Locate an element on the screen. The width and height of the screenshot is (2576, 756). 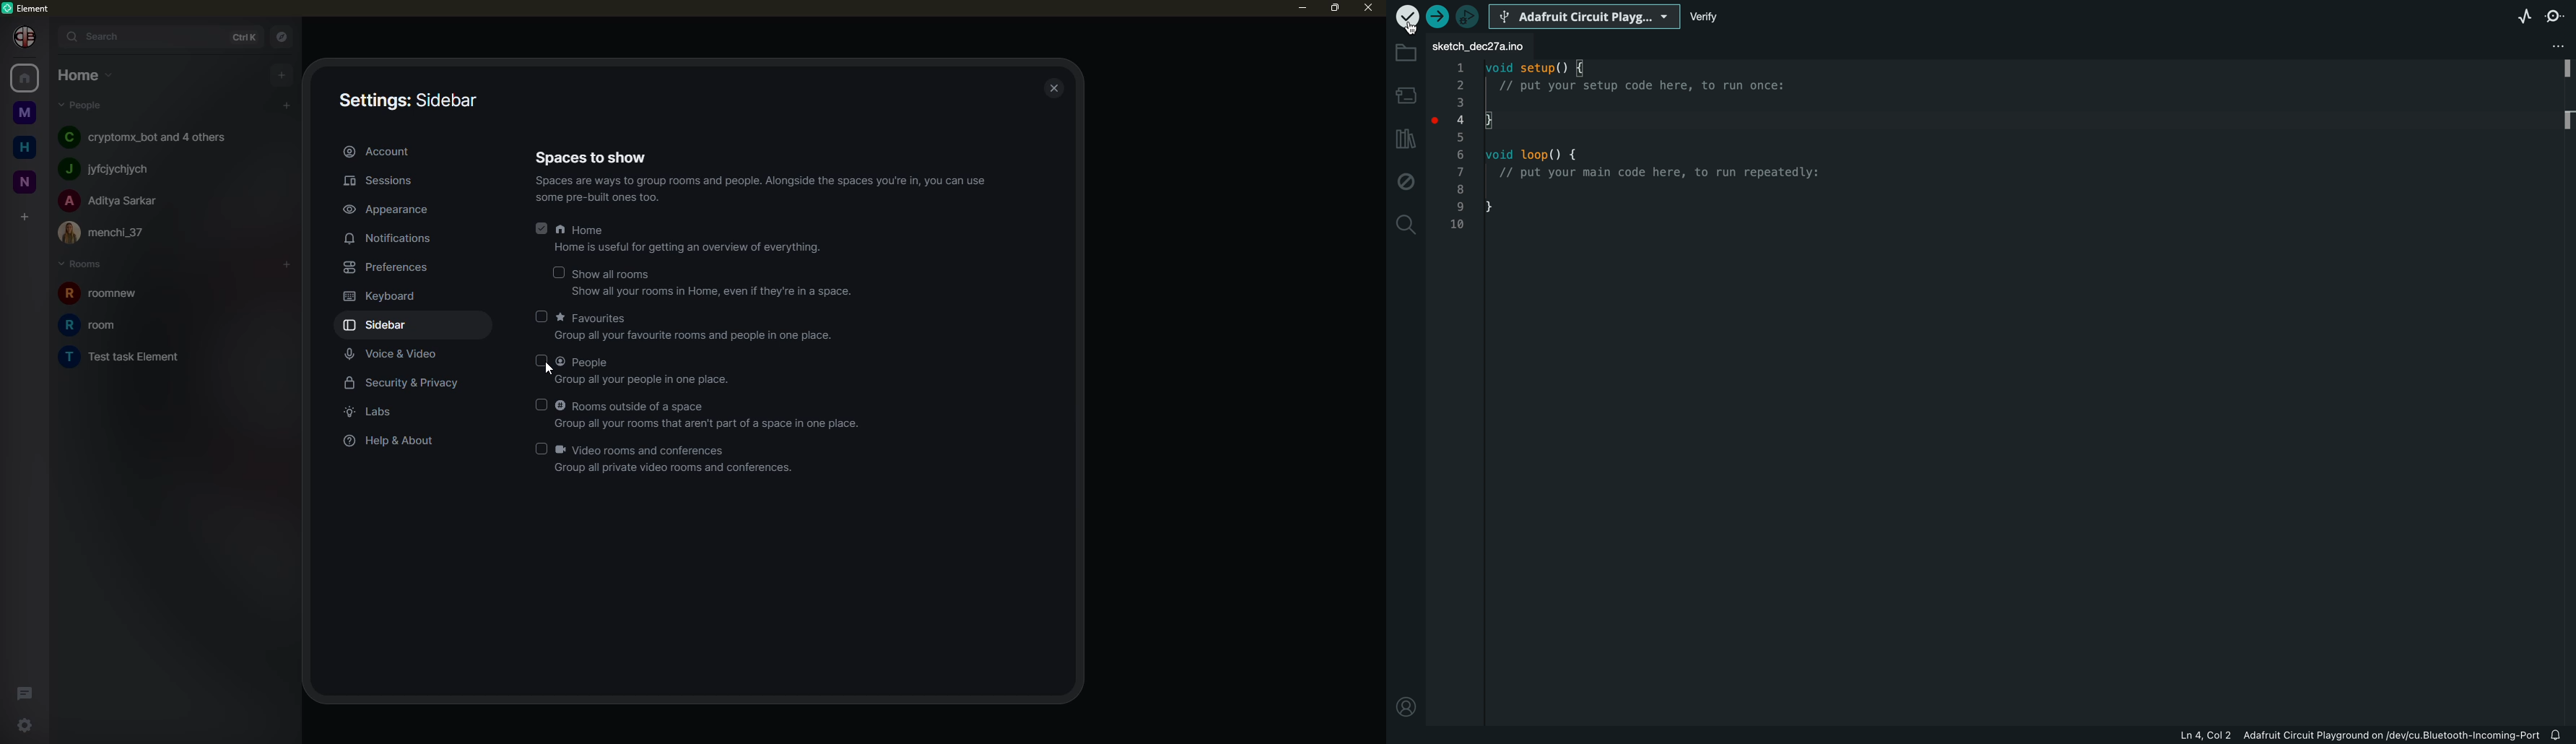
help & about is located at coordinates (392, 441).